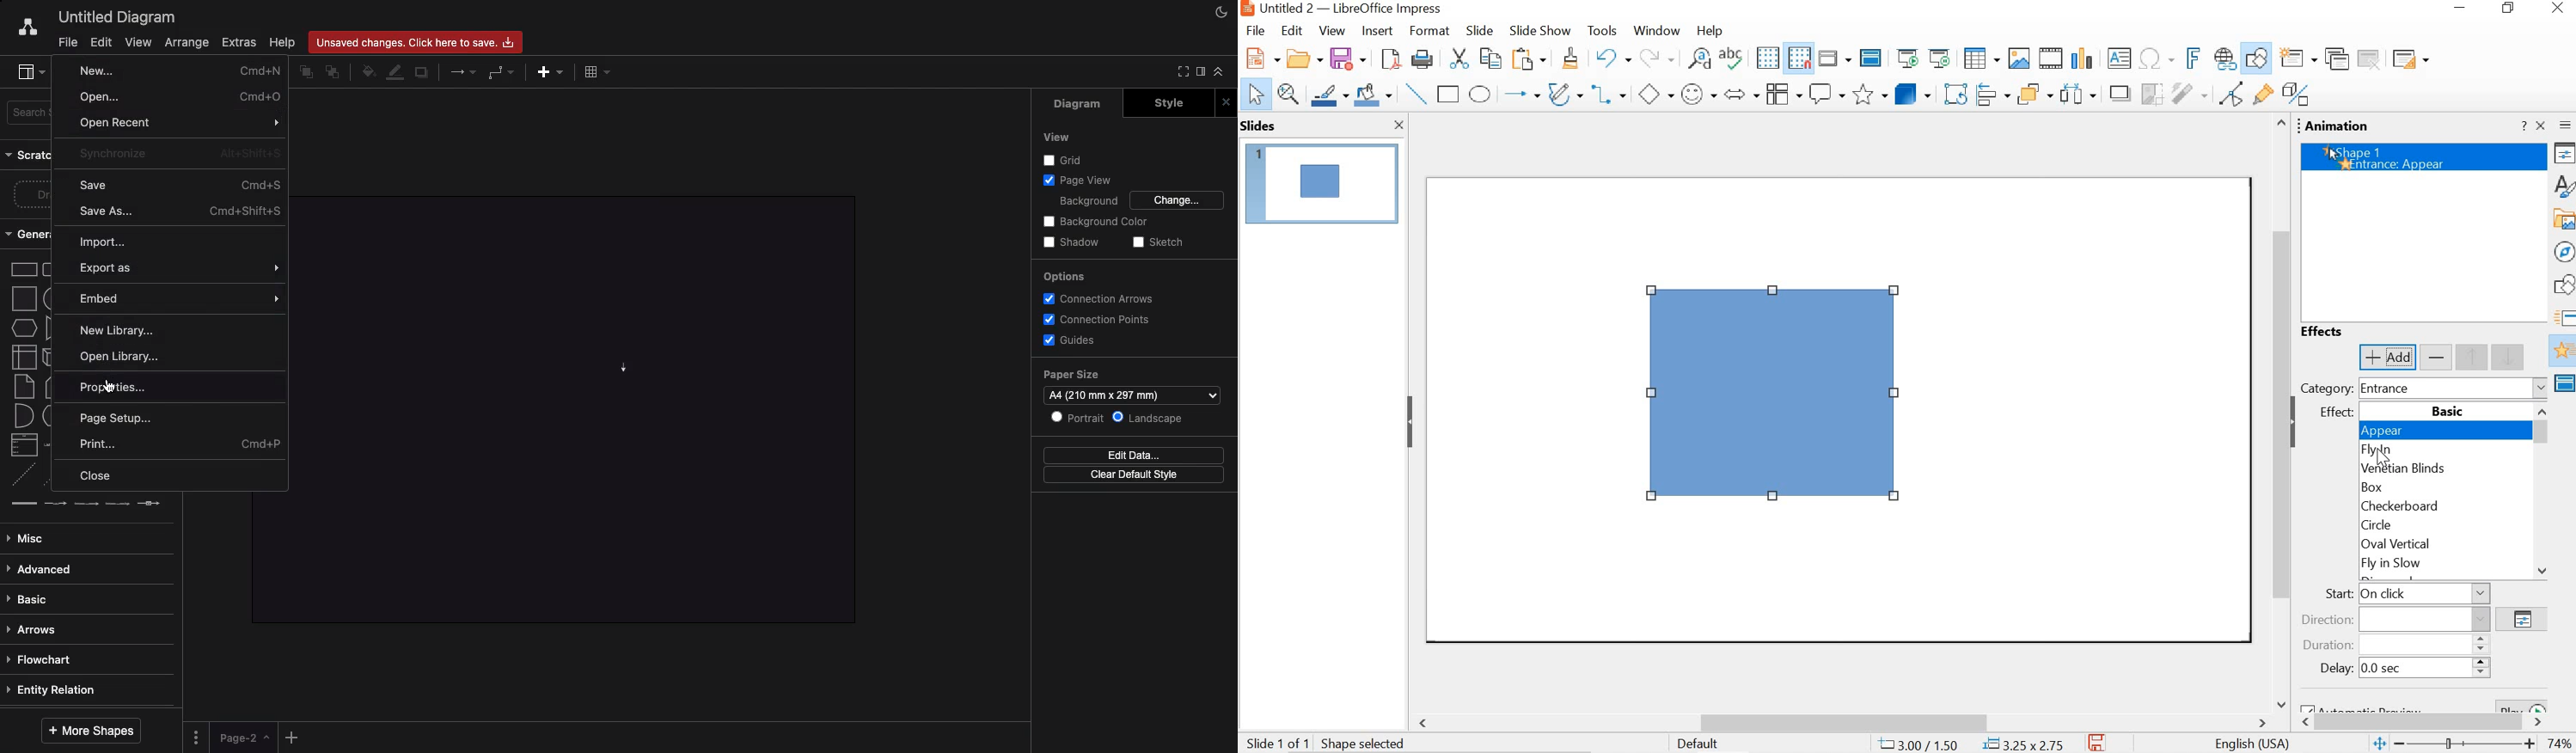 The width and height of the screenshot is (2576, 756). I want to click on To front, so click(305, 73).